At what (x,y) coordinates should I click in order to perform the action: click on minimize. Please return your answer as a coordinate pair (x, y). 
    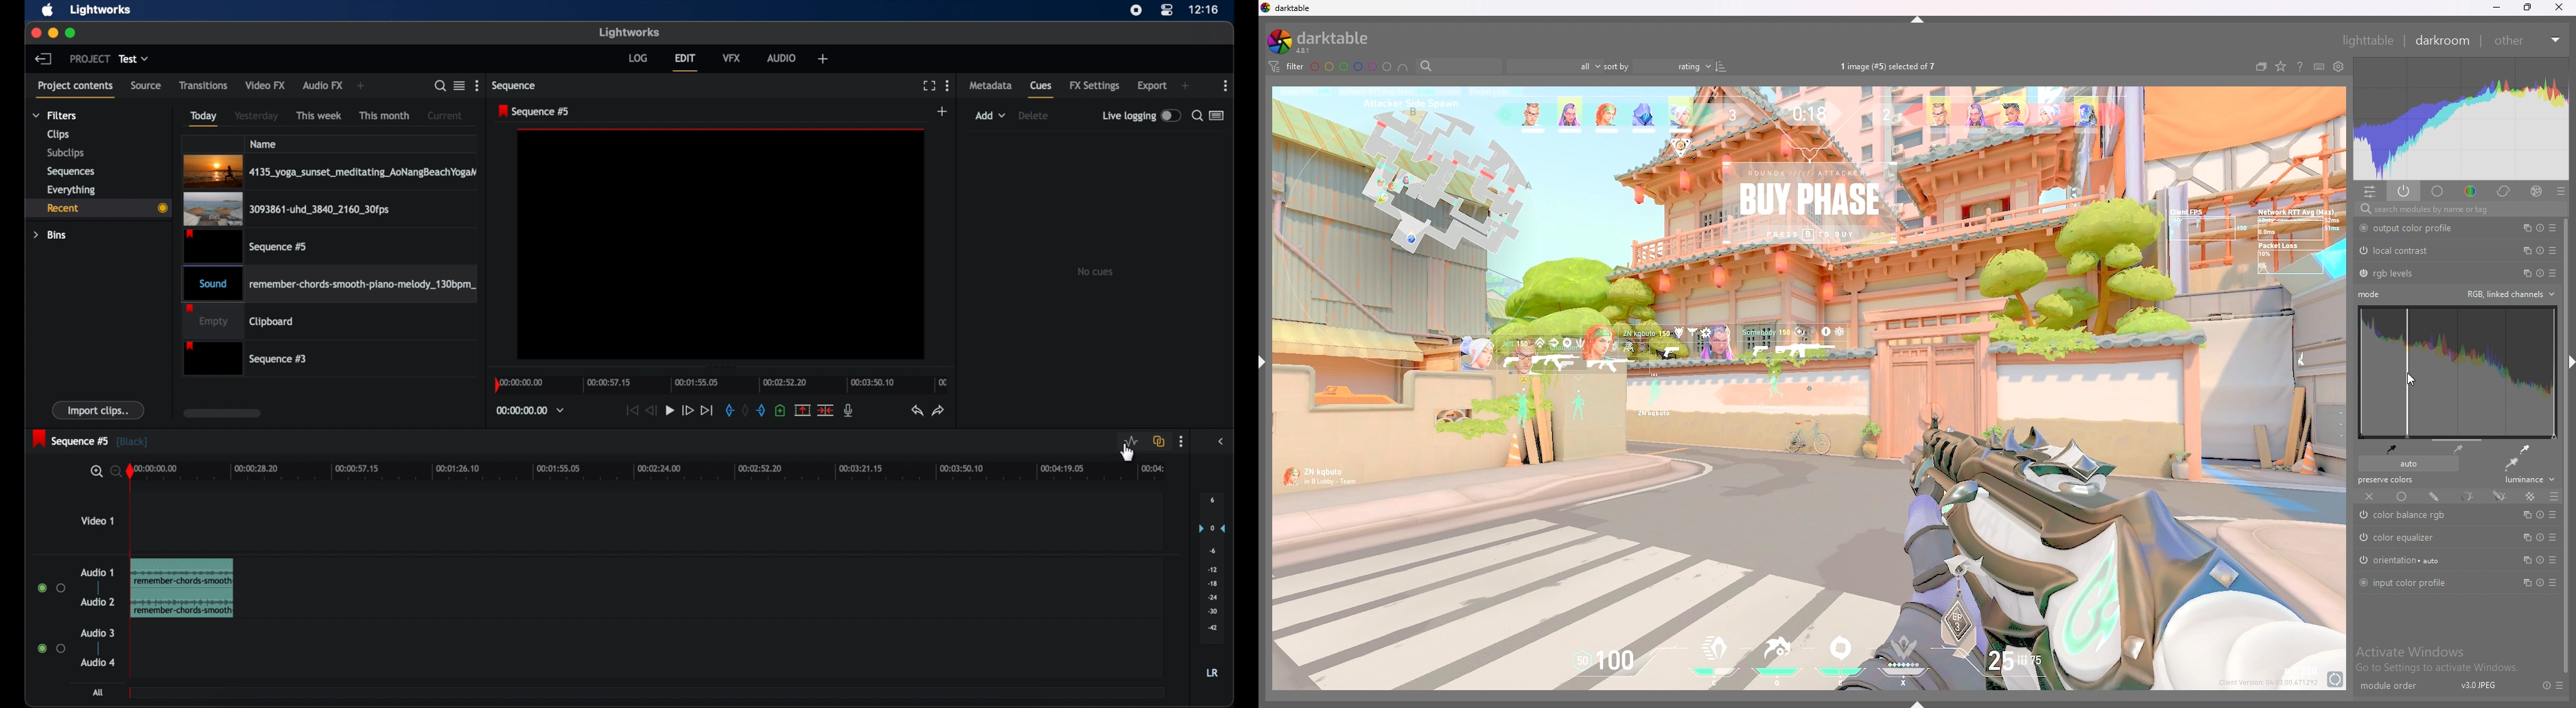
    Looking at the image, I should click on (2497, 8).